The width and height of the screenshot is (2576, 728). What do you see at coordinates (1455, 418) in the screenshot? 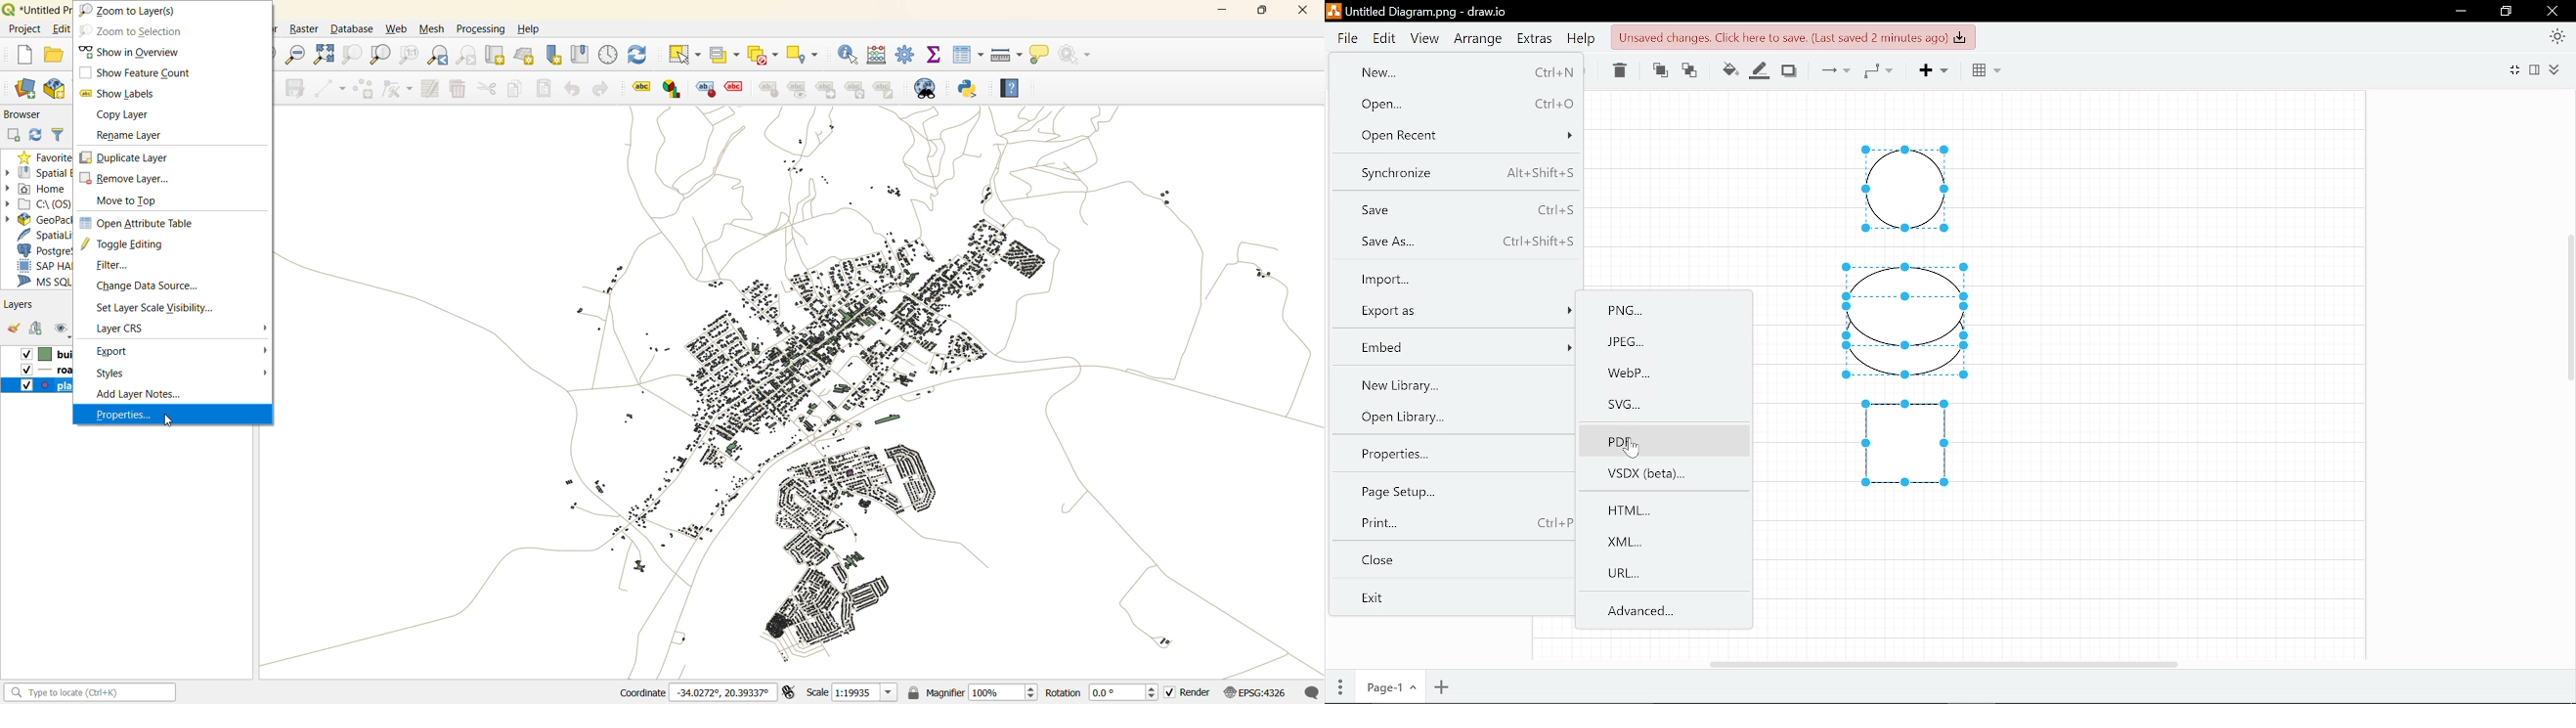
I see `Open library` at bounding box center [1455, 418].